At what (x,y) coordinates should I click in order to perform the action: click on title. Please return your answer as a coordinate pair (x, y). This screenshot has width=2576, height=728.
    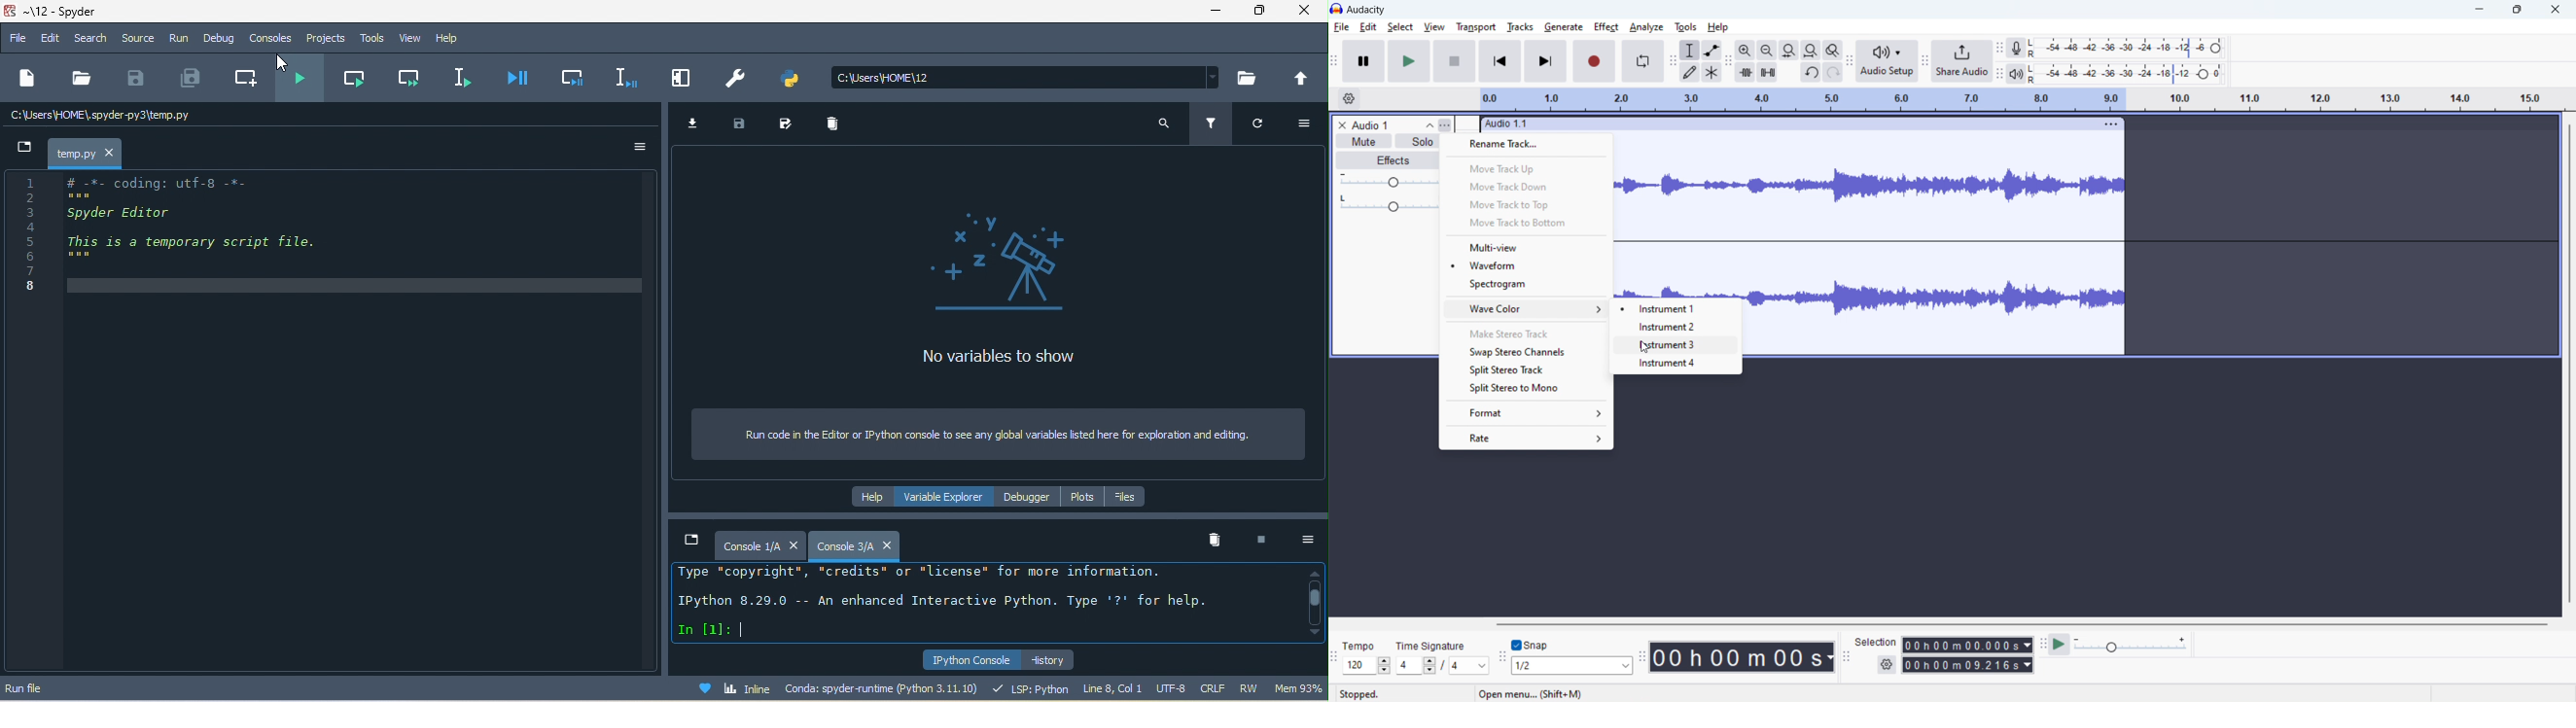
    Looking at the image, I should click on (82, 12).